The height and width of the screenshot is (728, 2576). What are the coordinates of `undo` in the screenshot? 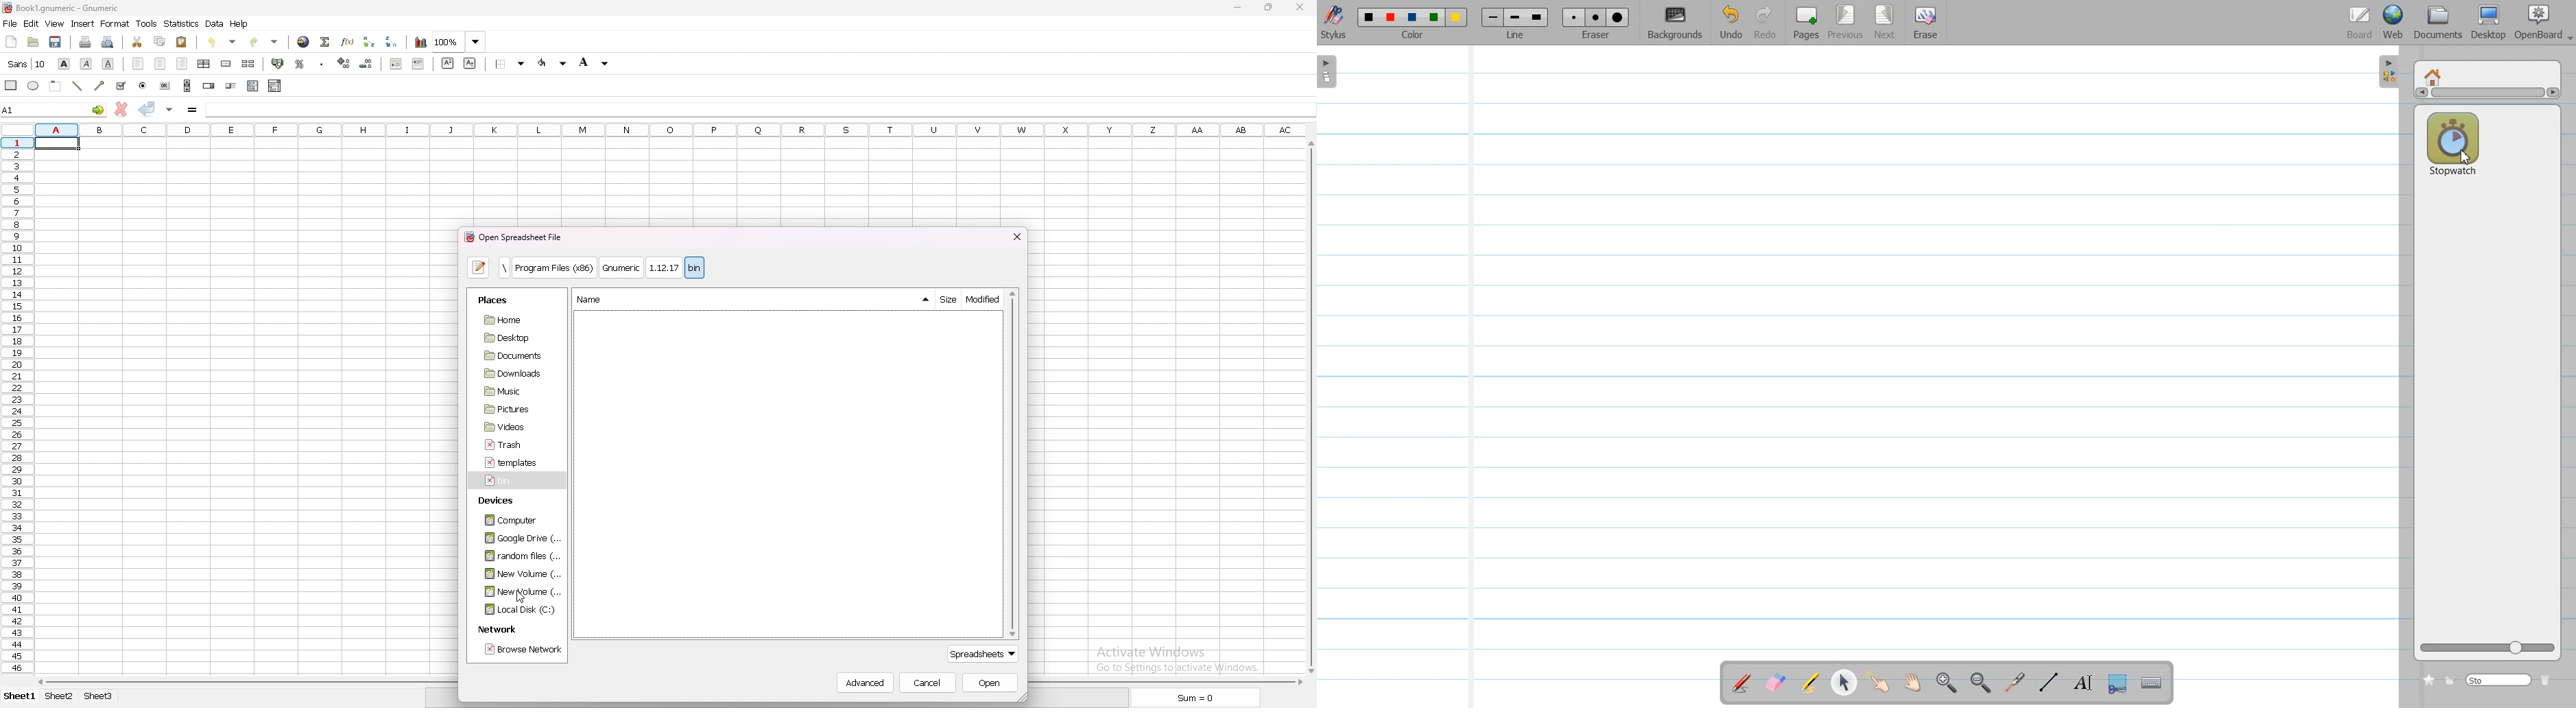 It's located at (224, 43).